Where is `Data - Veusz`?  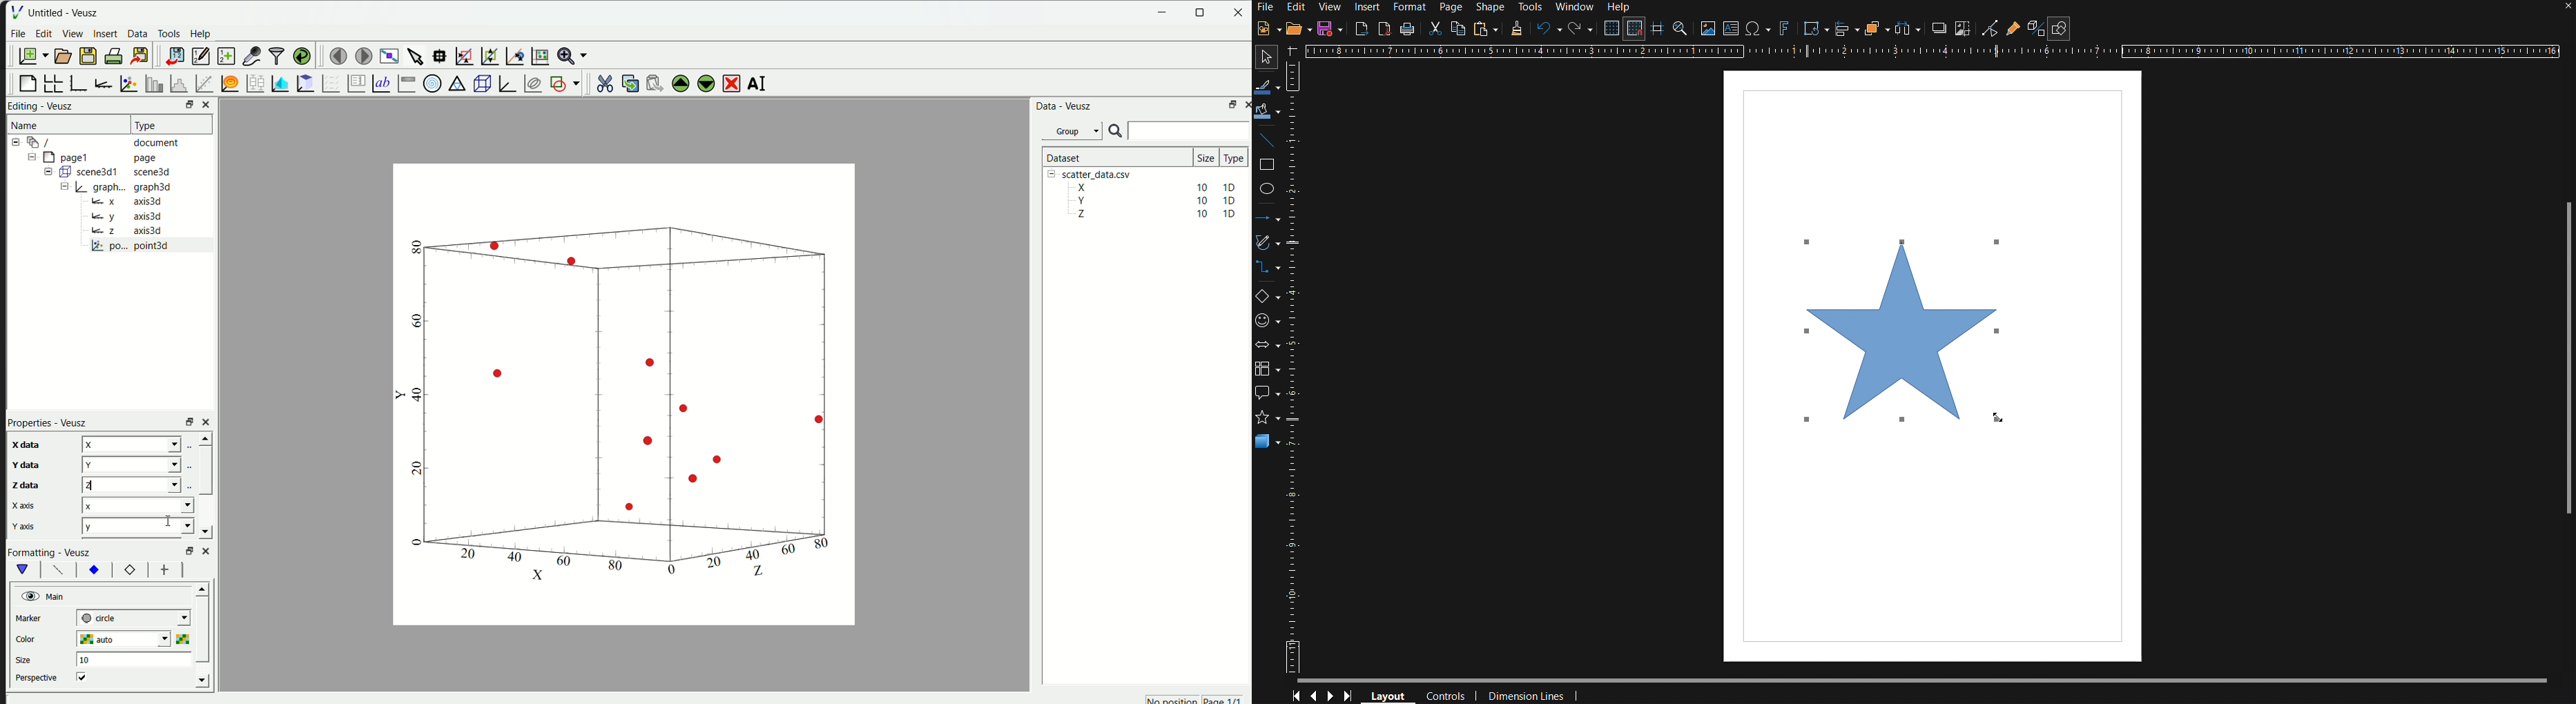 Data - Veusz is located at coordinates (1062, 106).